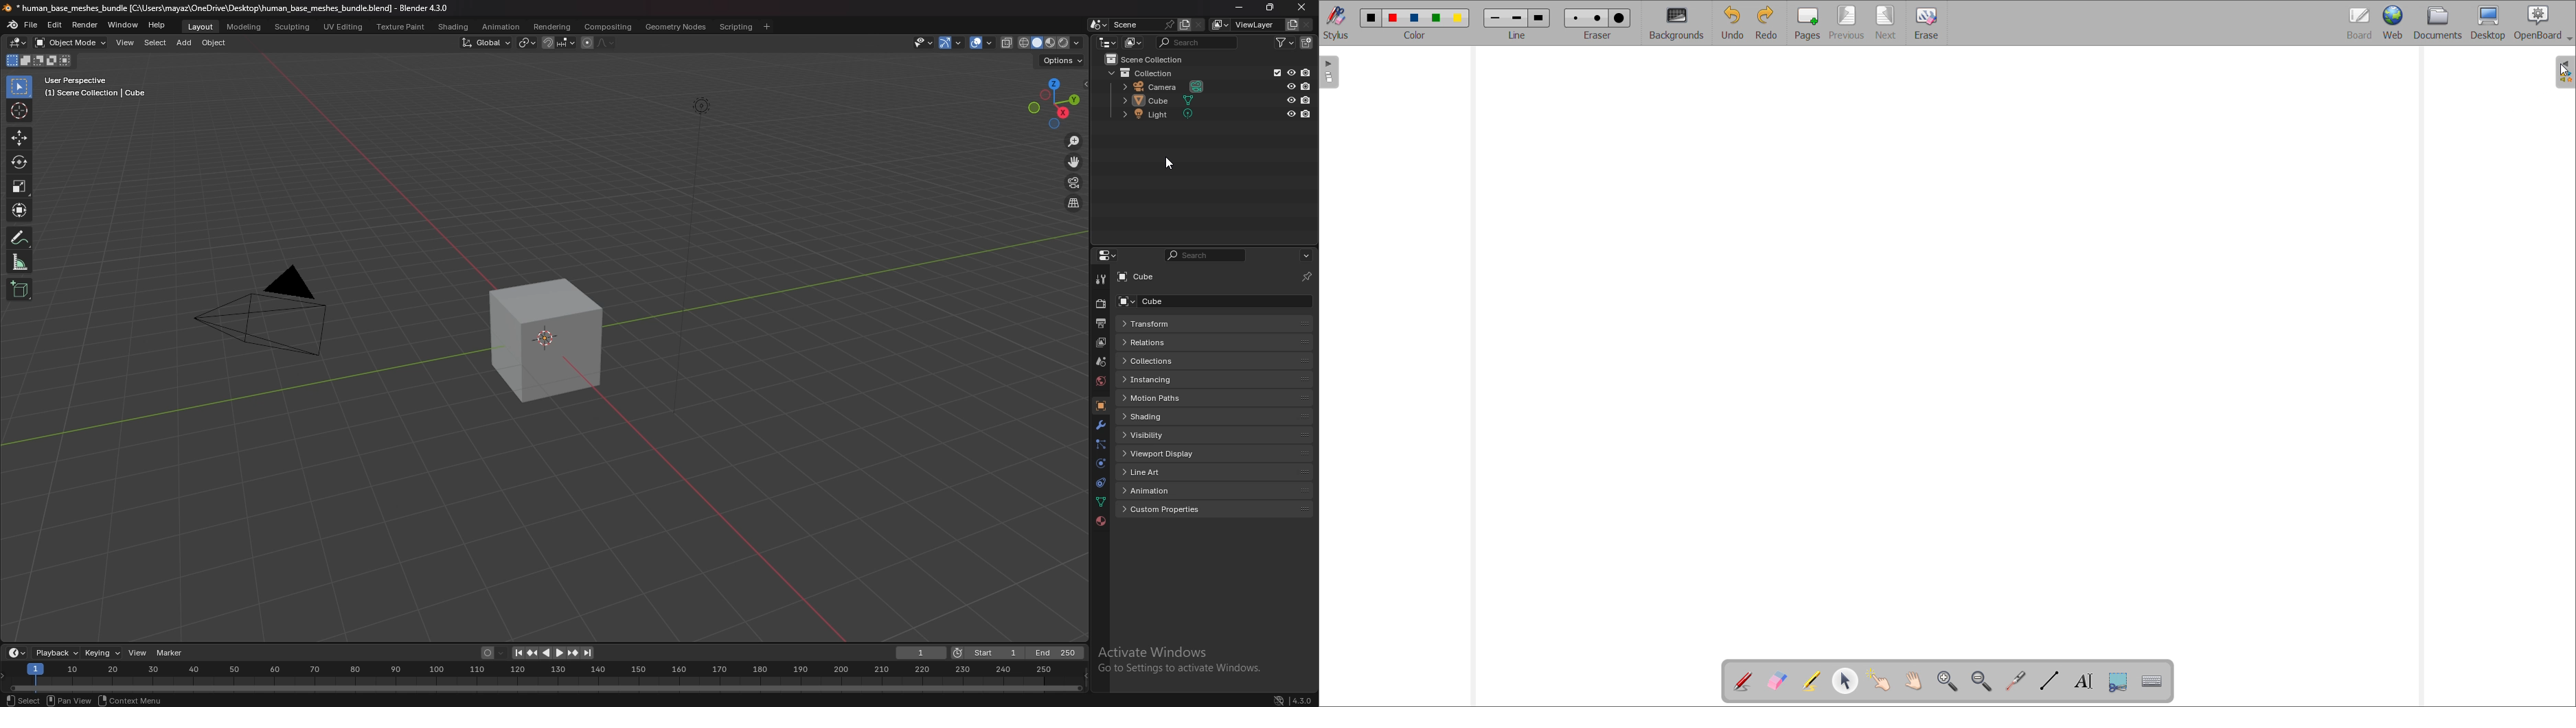 This screenshot has width=2576, height=728. I want to click on capture part of the screen, so click(2119, 681).